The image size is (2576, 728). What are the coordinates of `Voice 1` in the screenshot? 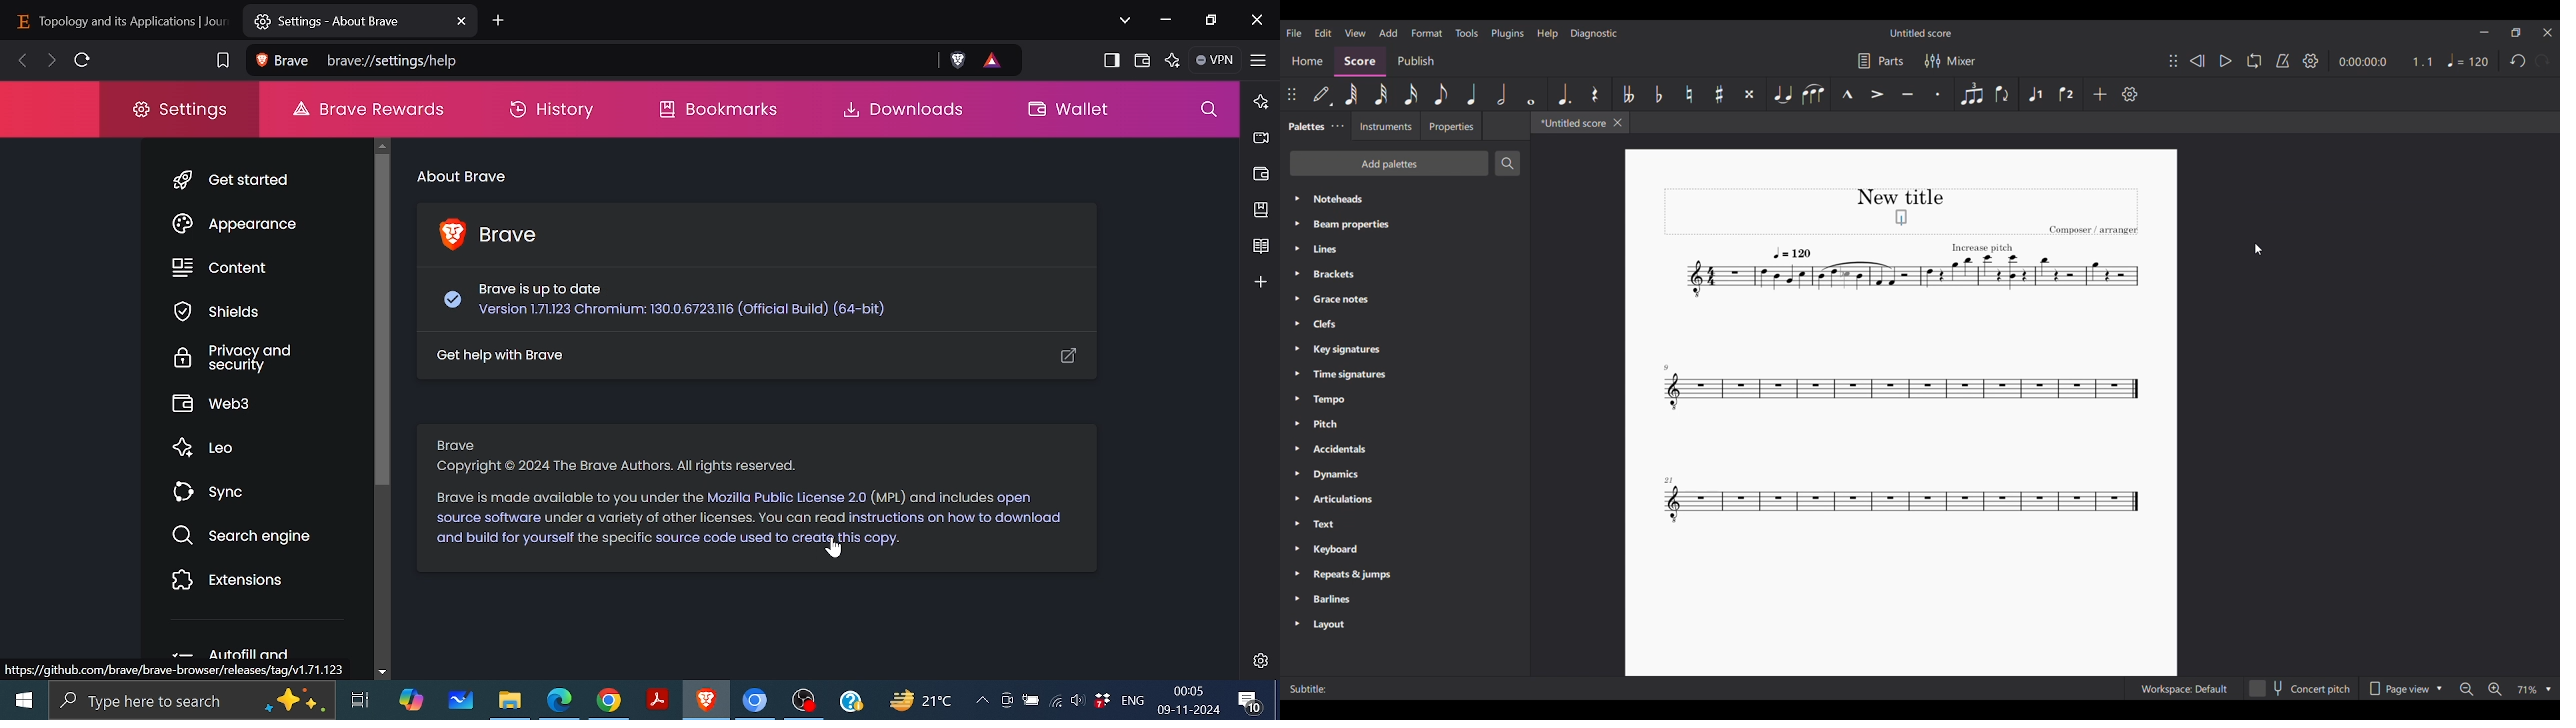 It's located at (2036, 95).